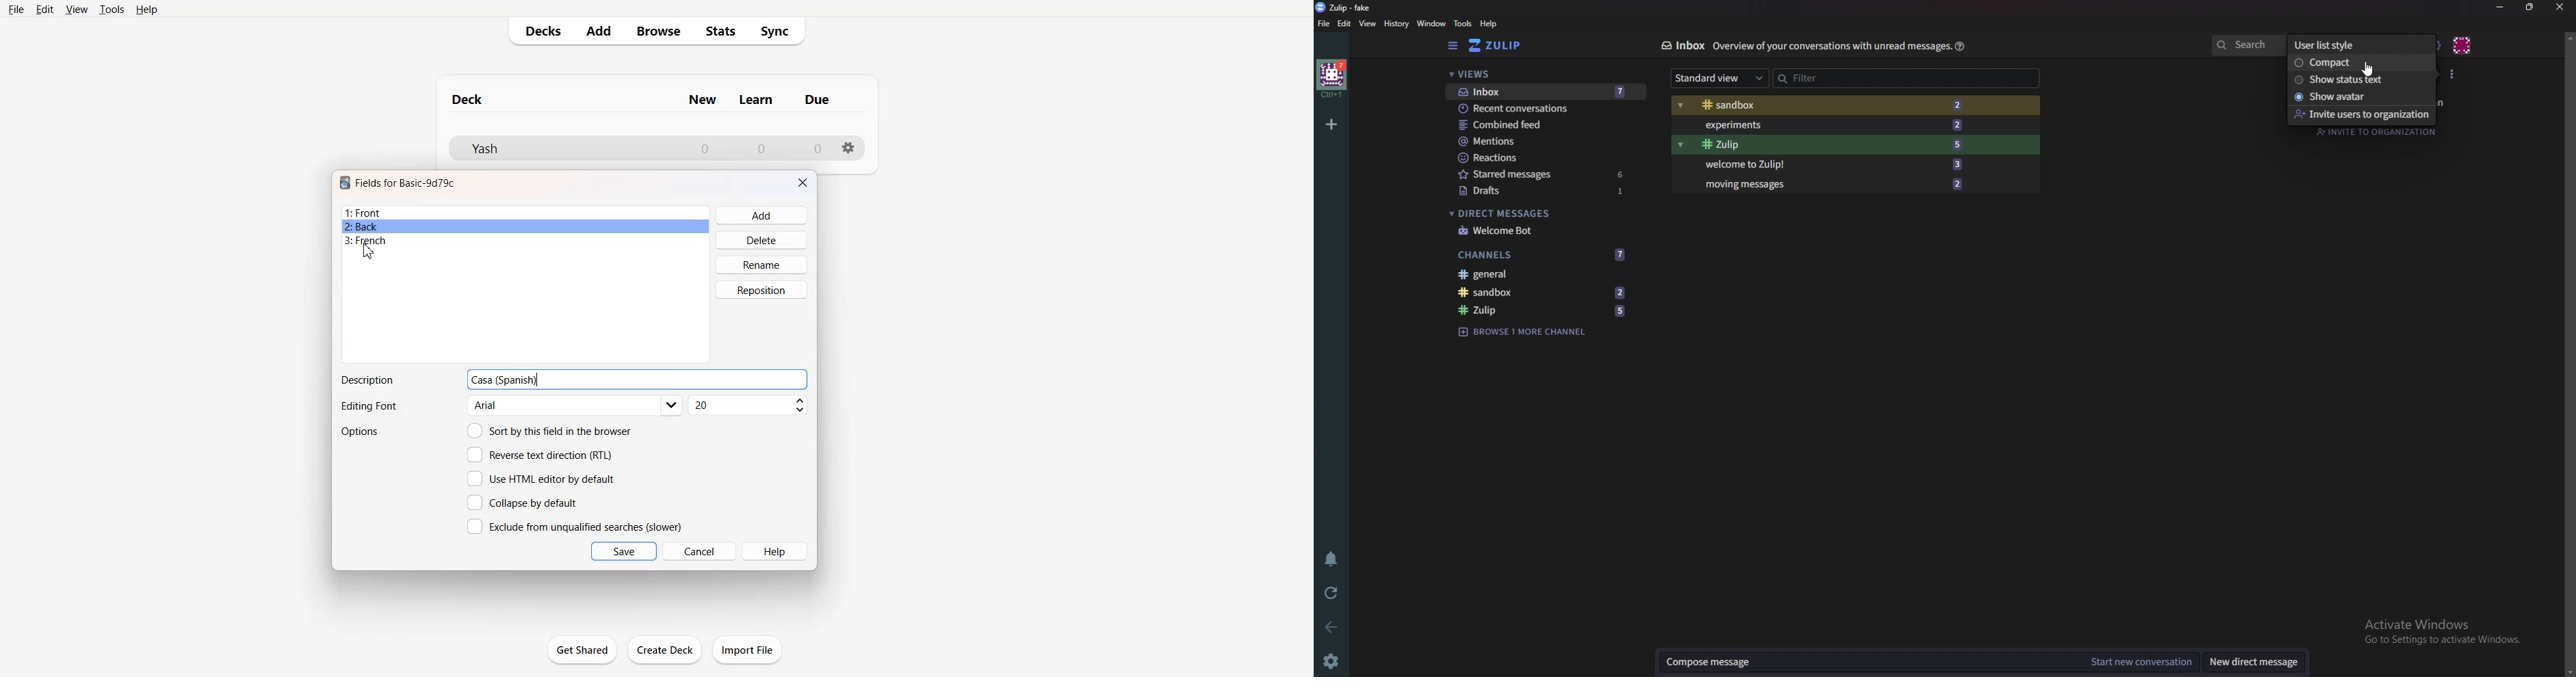  What do you see at coordinates (658, 31) in the screenshot?
I see `Browse` at bounding box center [658, 31].